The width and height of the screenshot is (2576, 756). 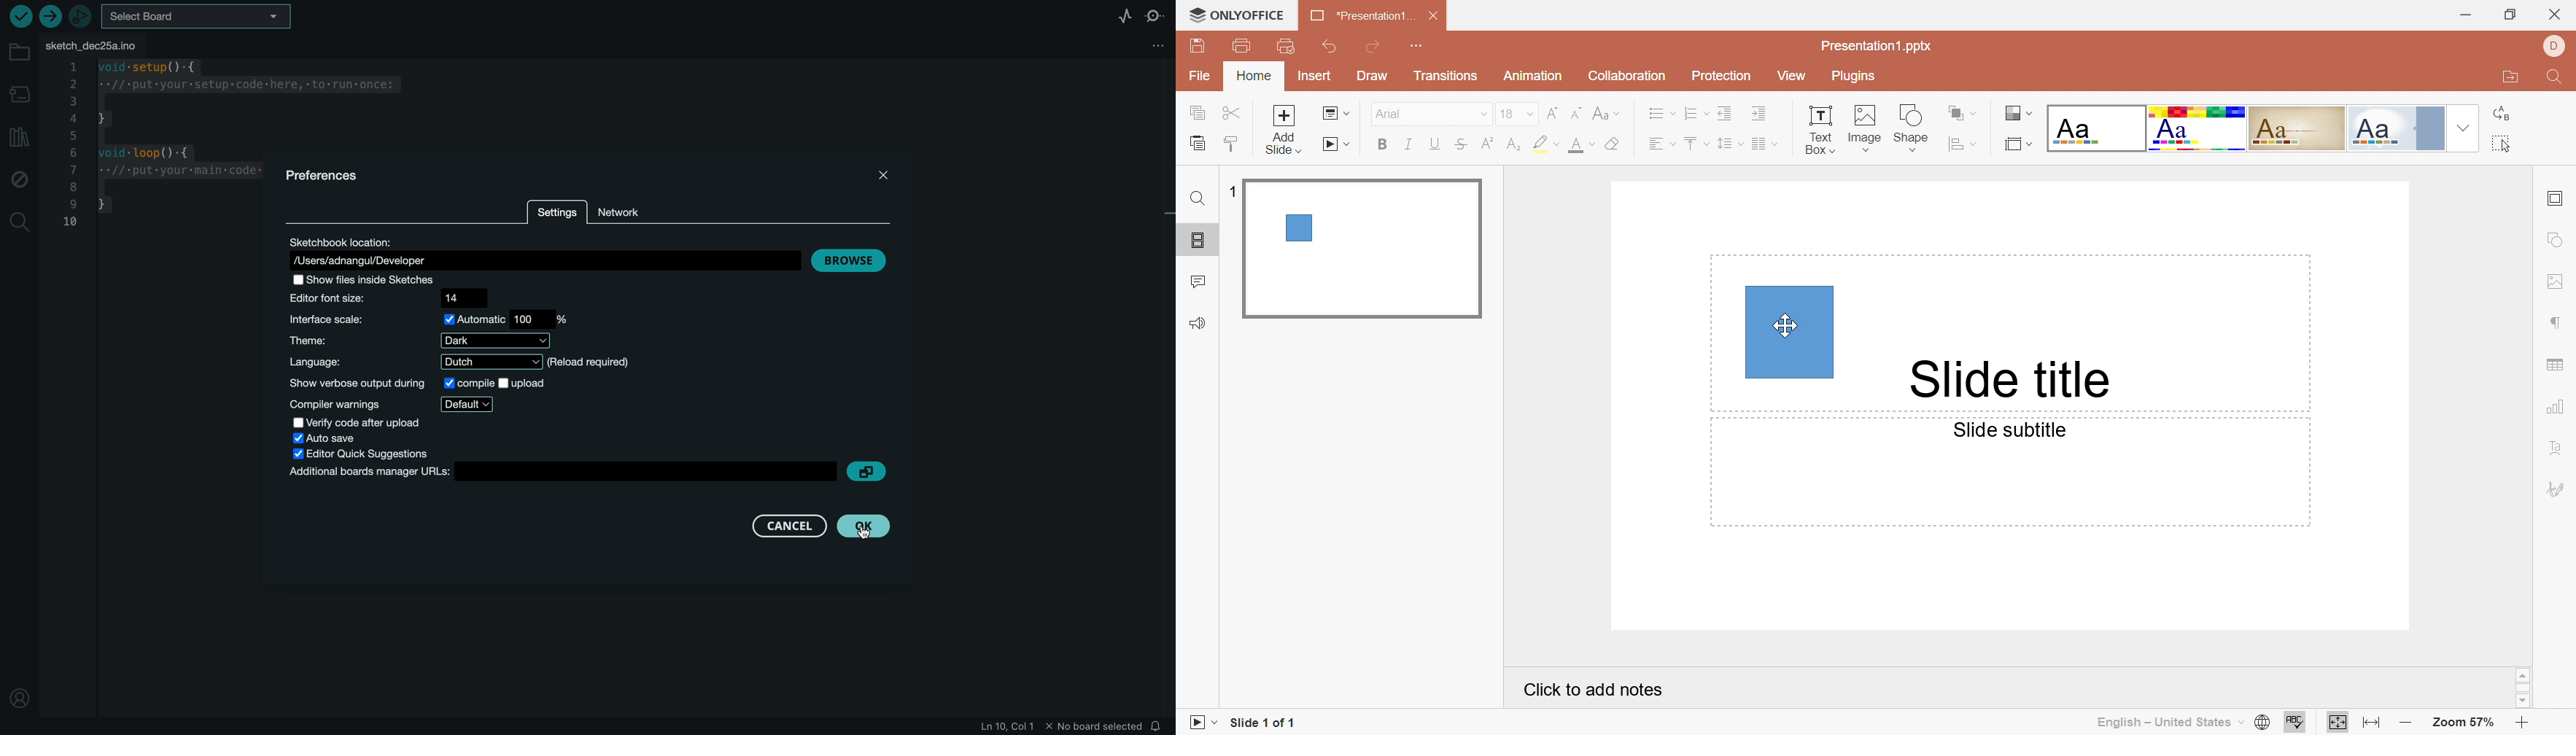 What do you see at coordinates (2513, 79) in the screenshot?
I see `Open file location` at bounding box center [2513, 79].